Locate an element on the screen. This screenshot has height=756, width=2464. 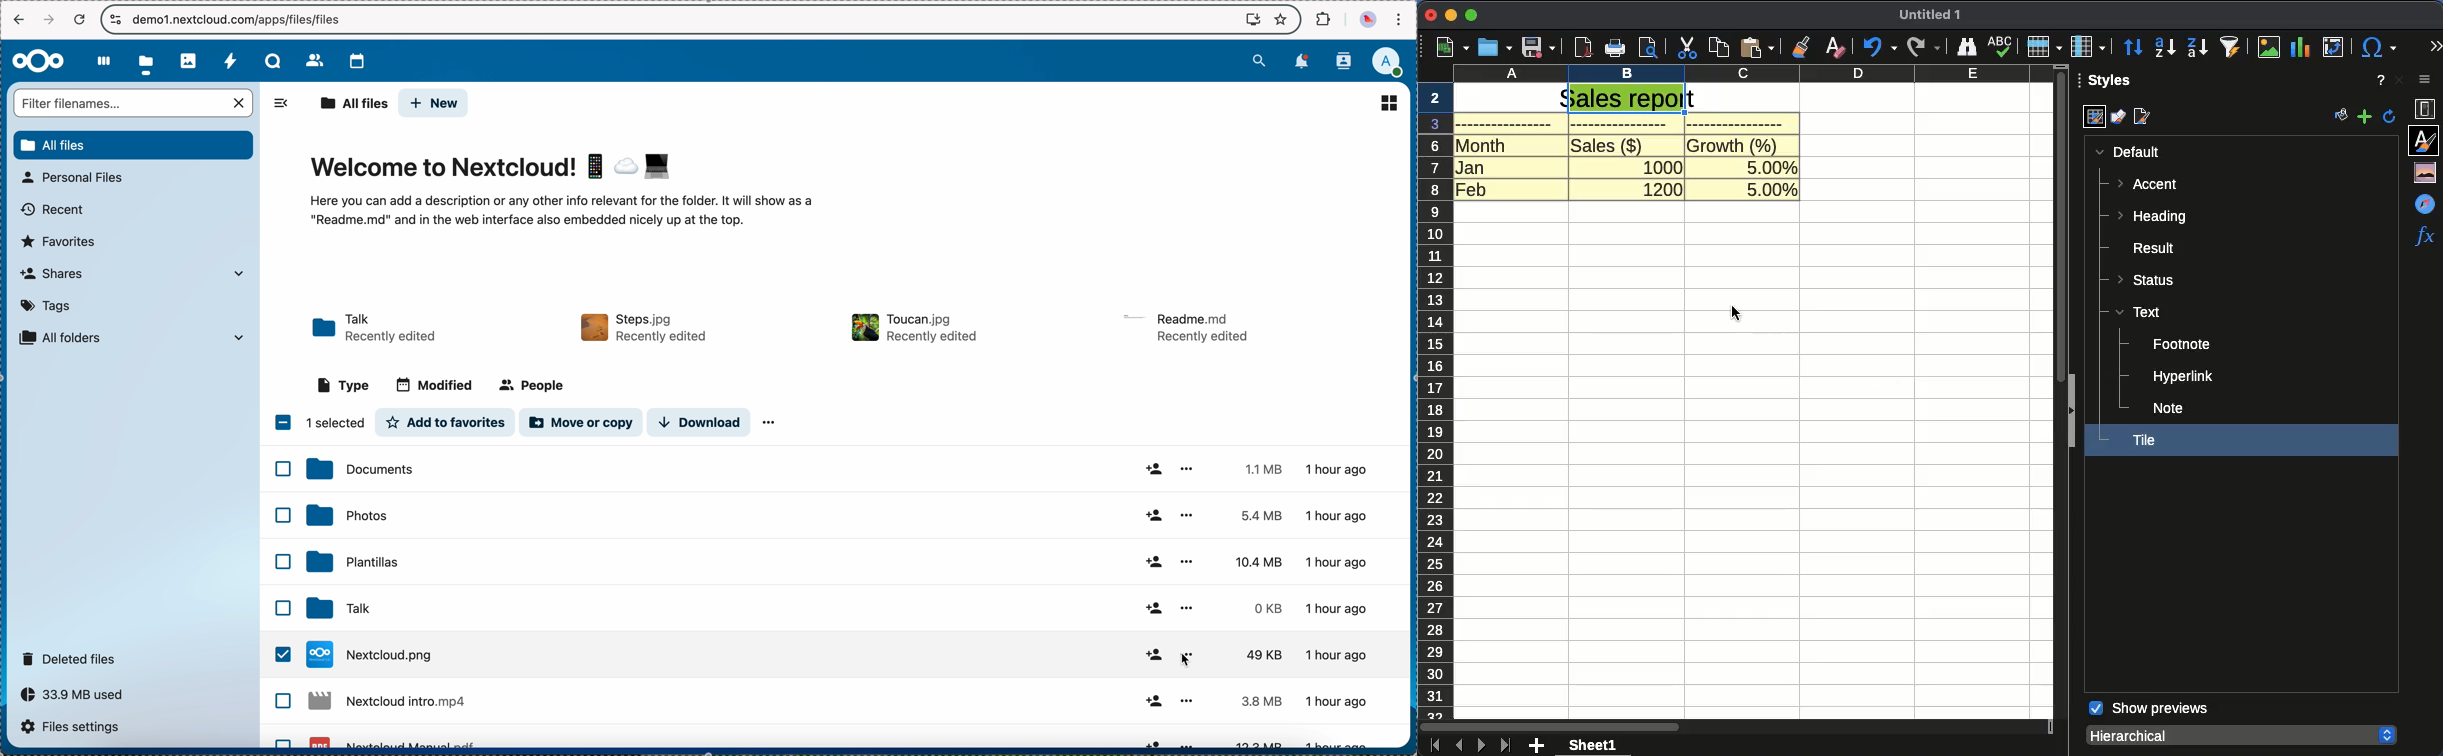
maximize is located at coordinates (1473, 16).